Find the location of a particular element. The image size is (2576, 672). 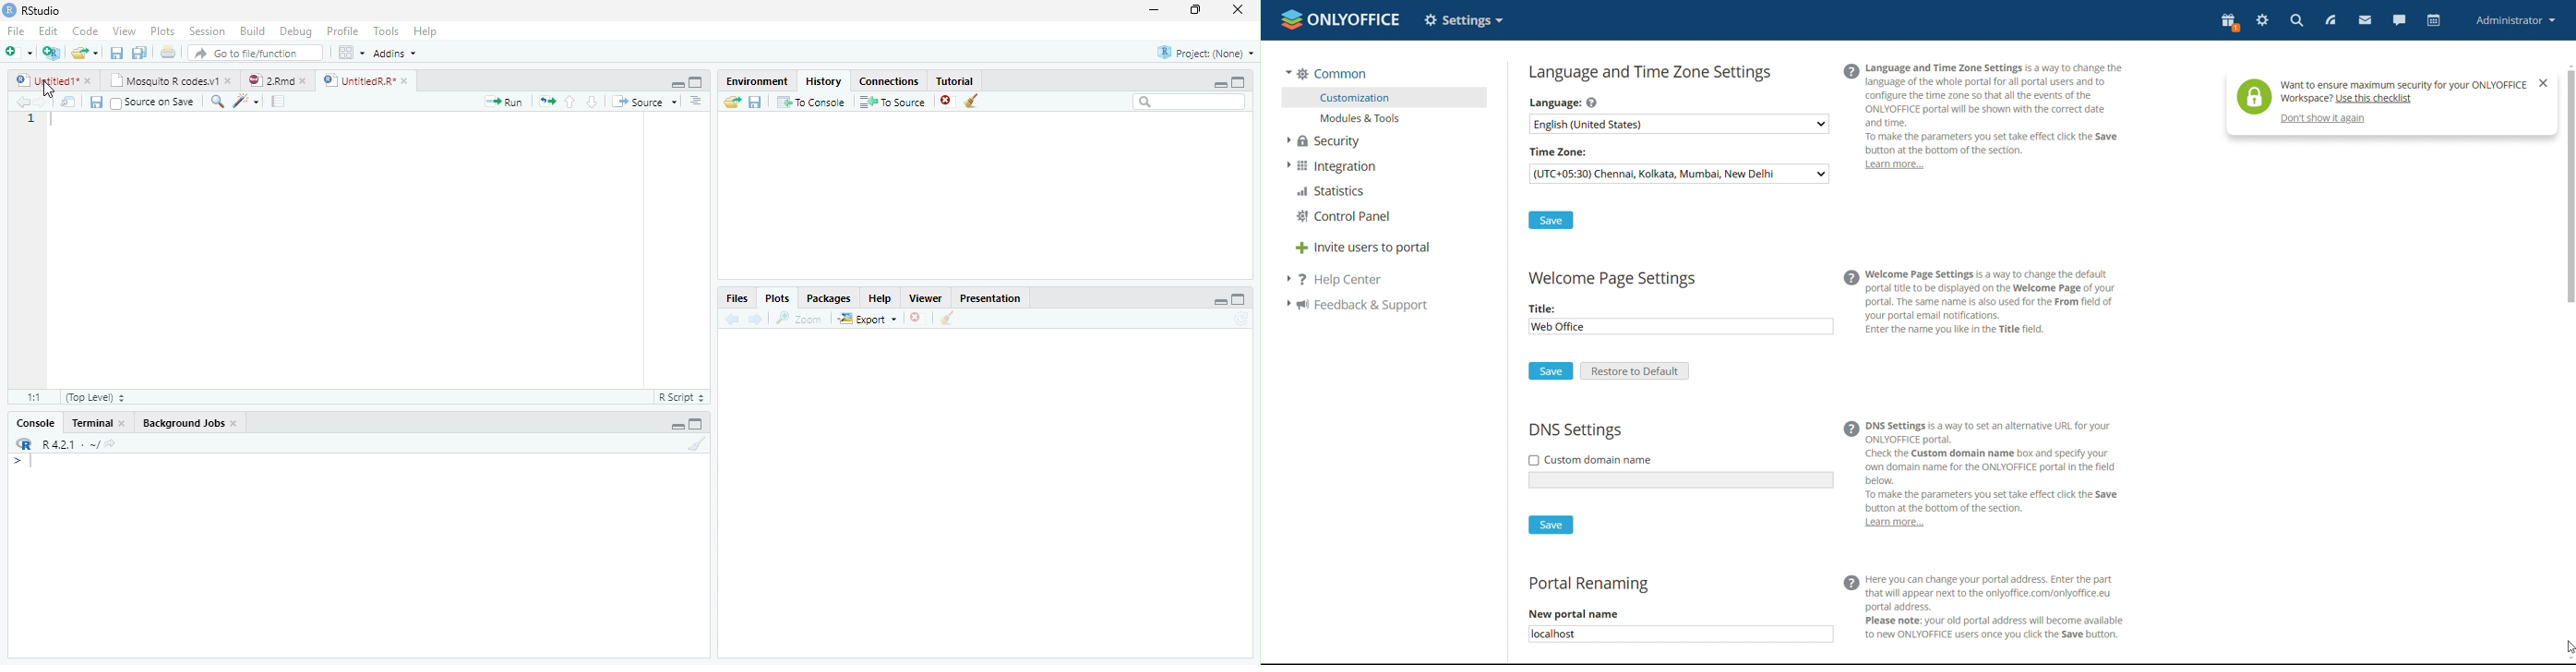

Viewer is located at coordinates (924, 297).